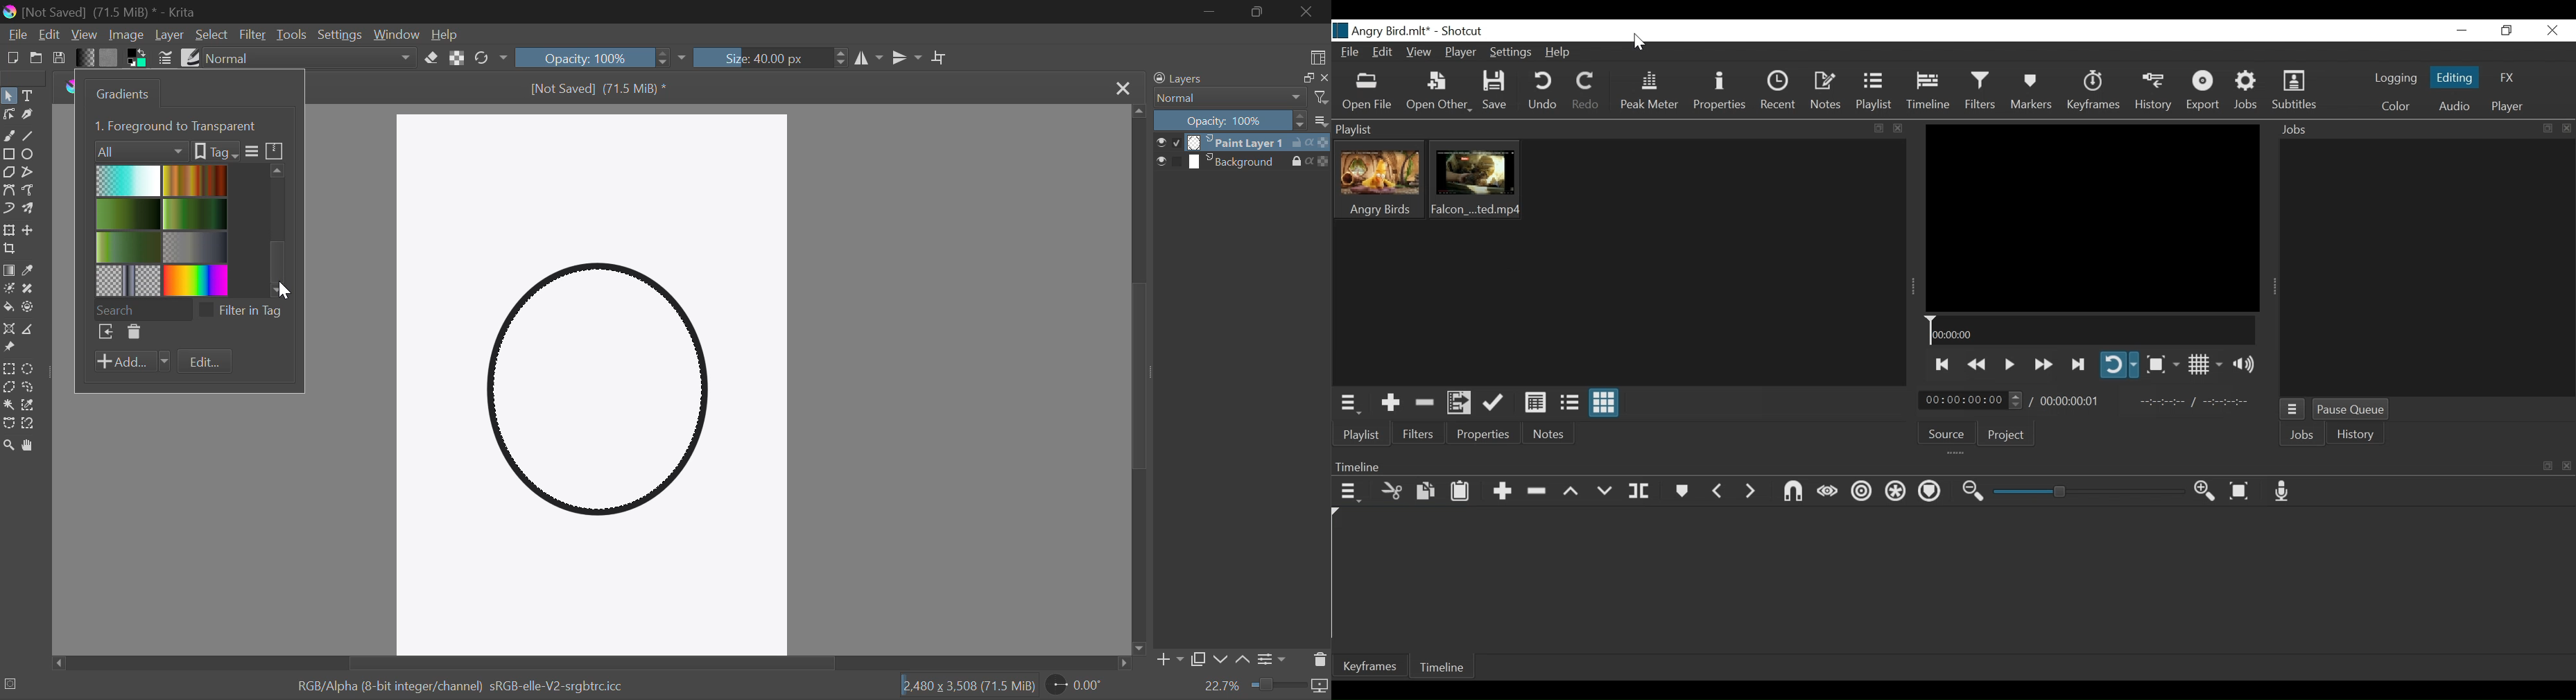 The width and height of the screenshot is (2576, 700). I want to click on File name, so click(1383, 30).